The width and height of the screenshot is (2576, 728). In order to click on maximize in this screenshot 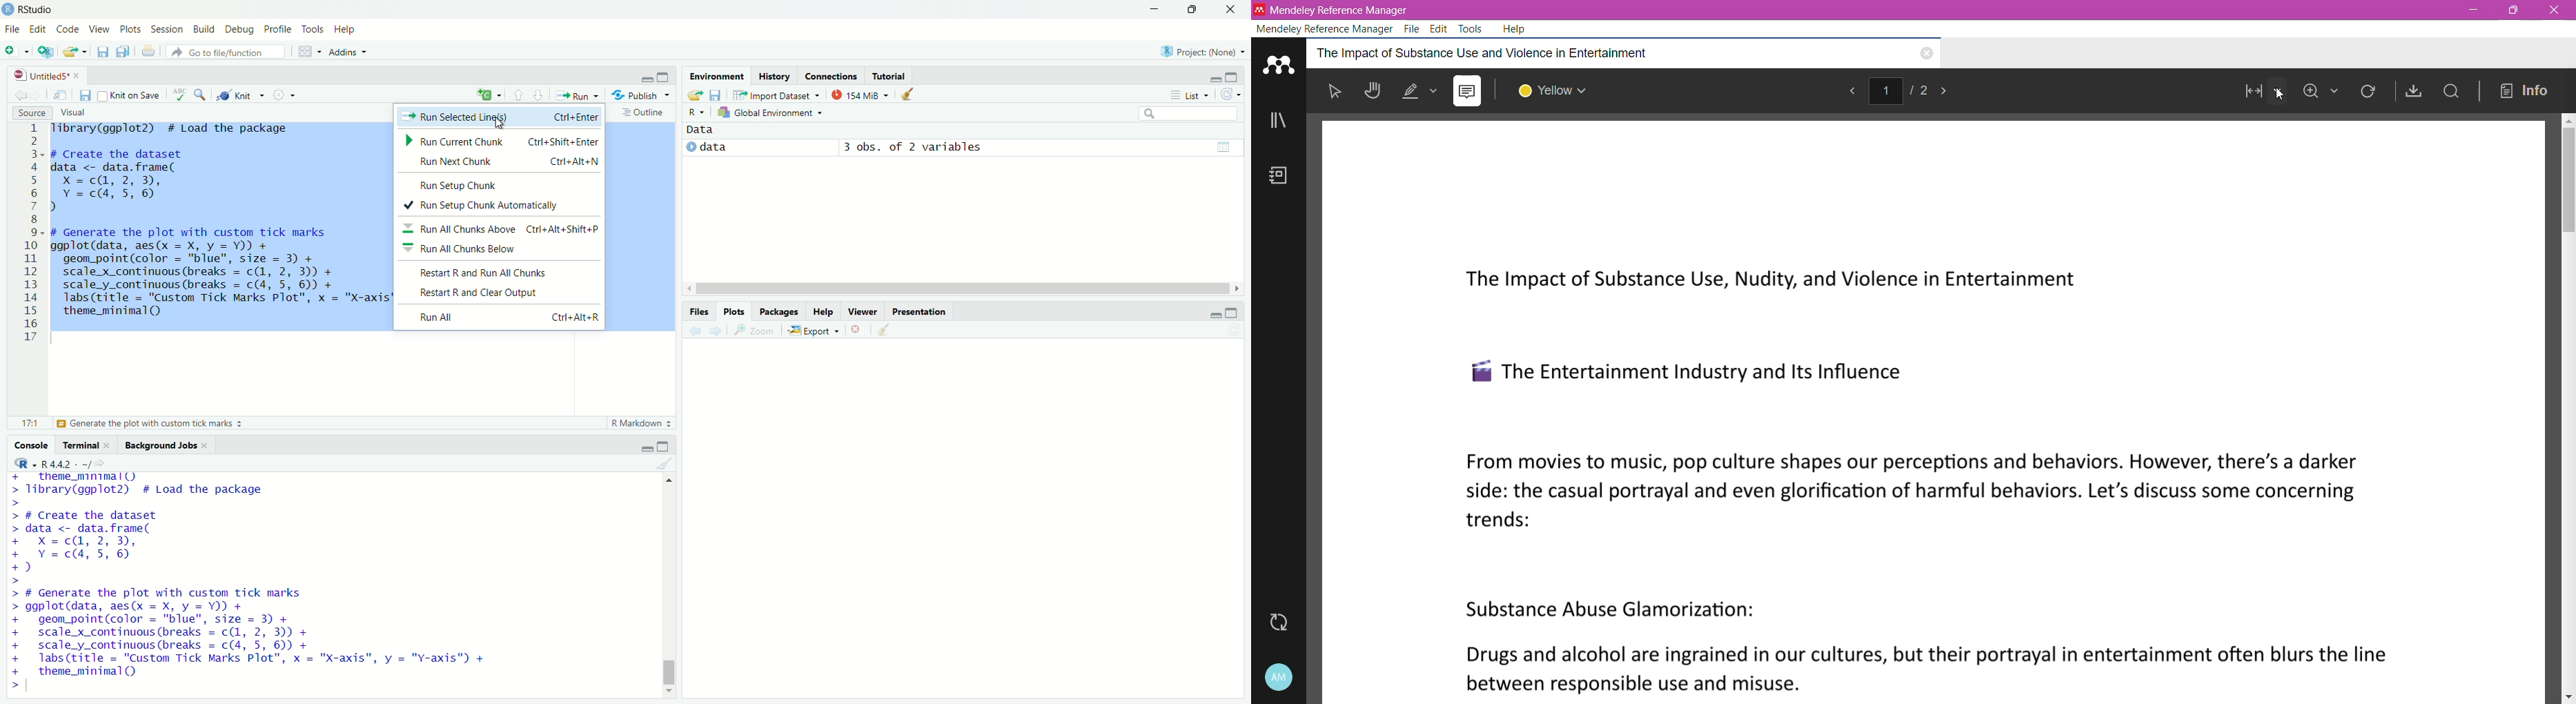, I will do `click(666, 445)`.